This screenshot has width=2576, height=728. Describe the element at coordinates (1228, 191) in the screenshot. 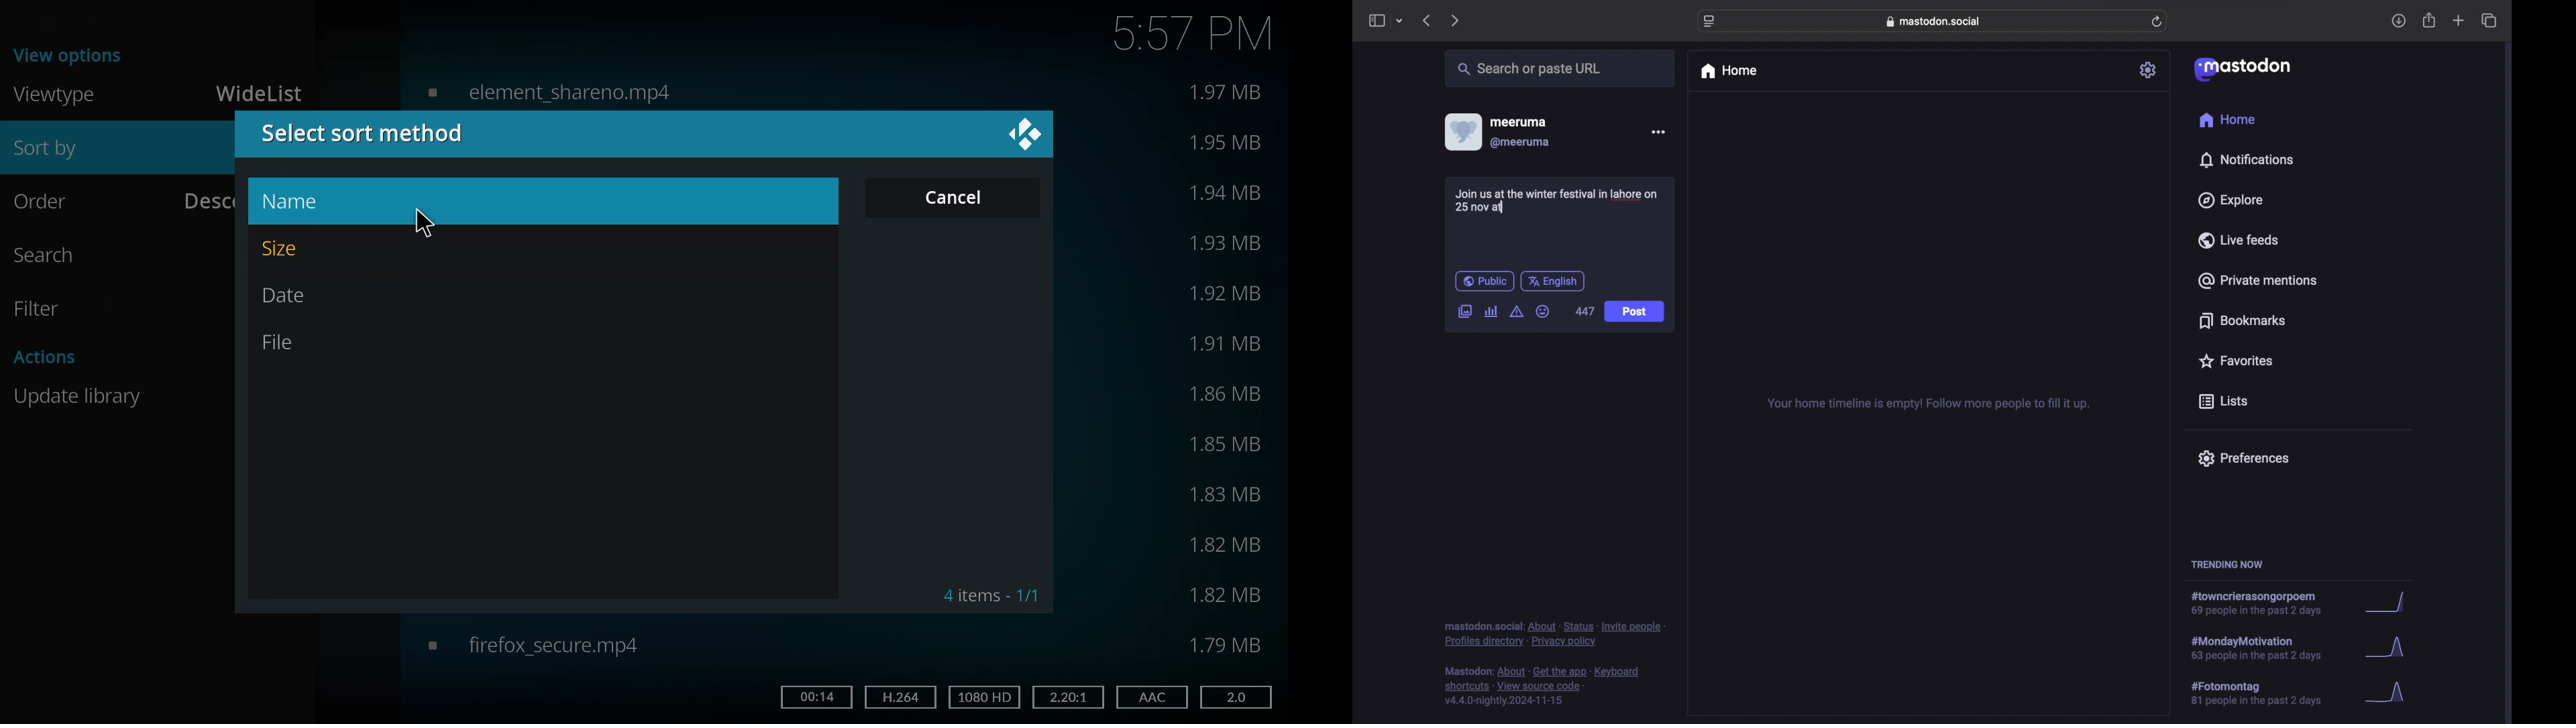

I see `size` at that location.